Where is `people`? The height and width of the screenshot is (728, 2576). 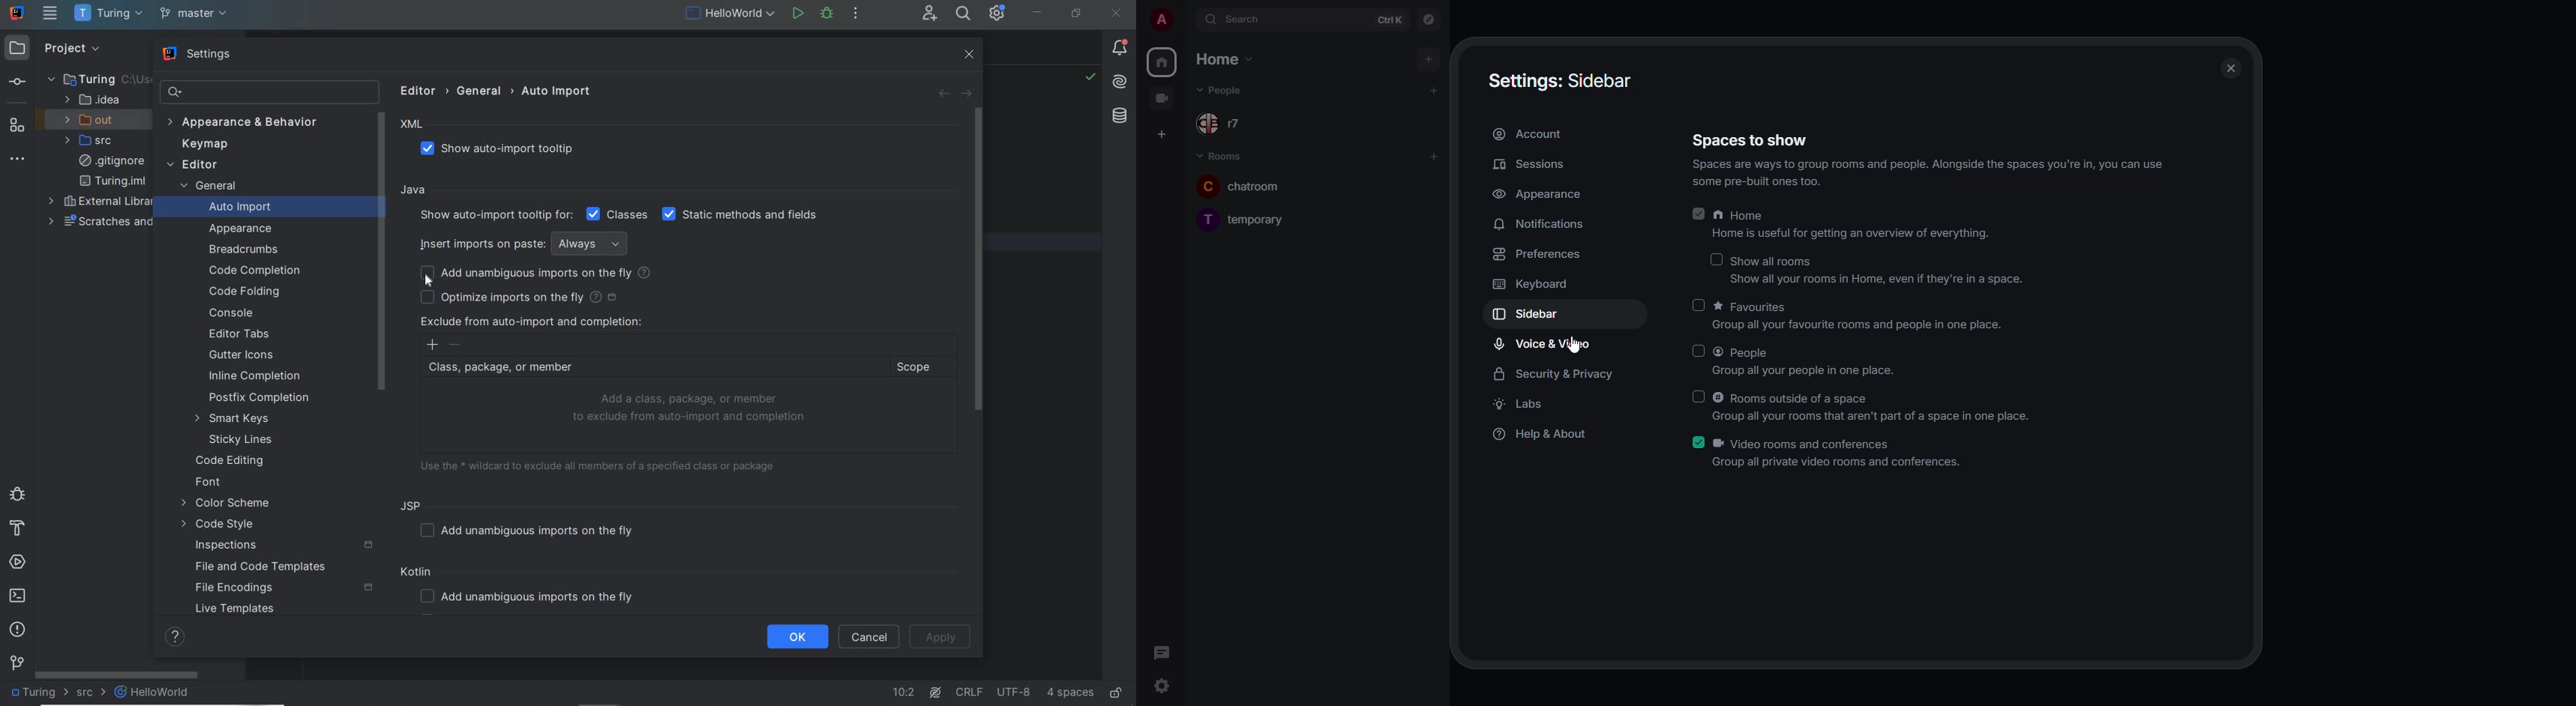
people is located at coordinates (1231, 123).